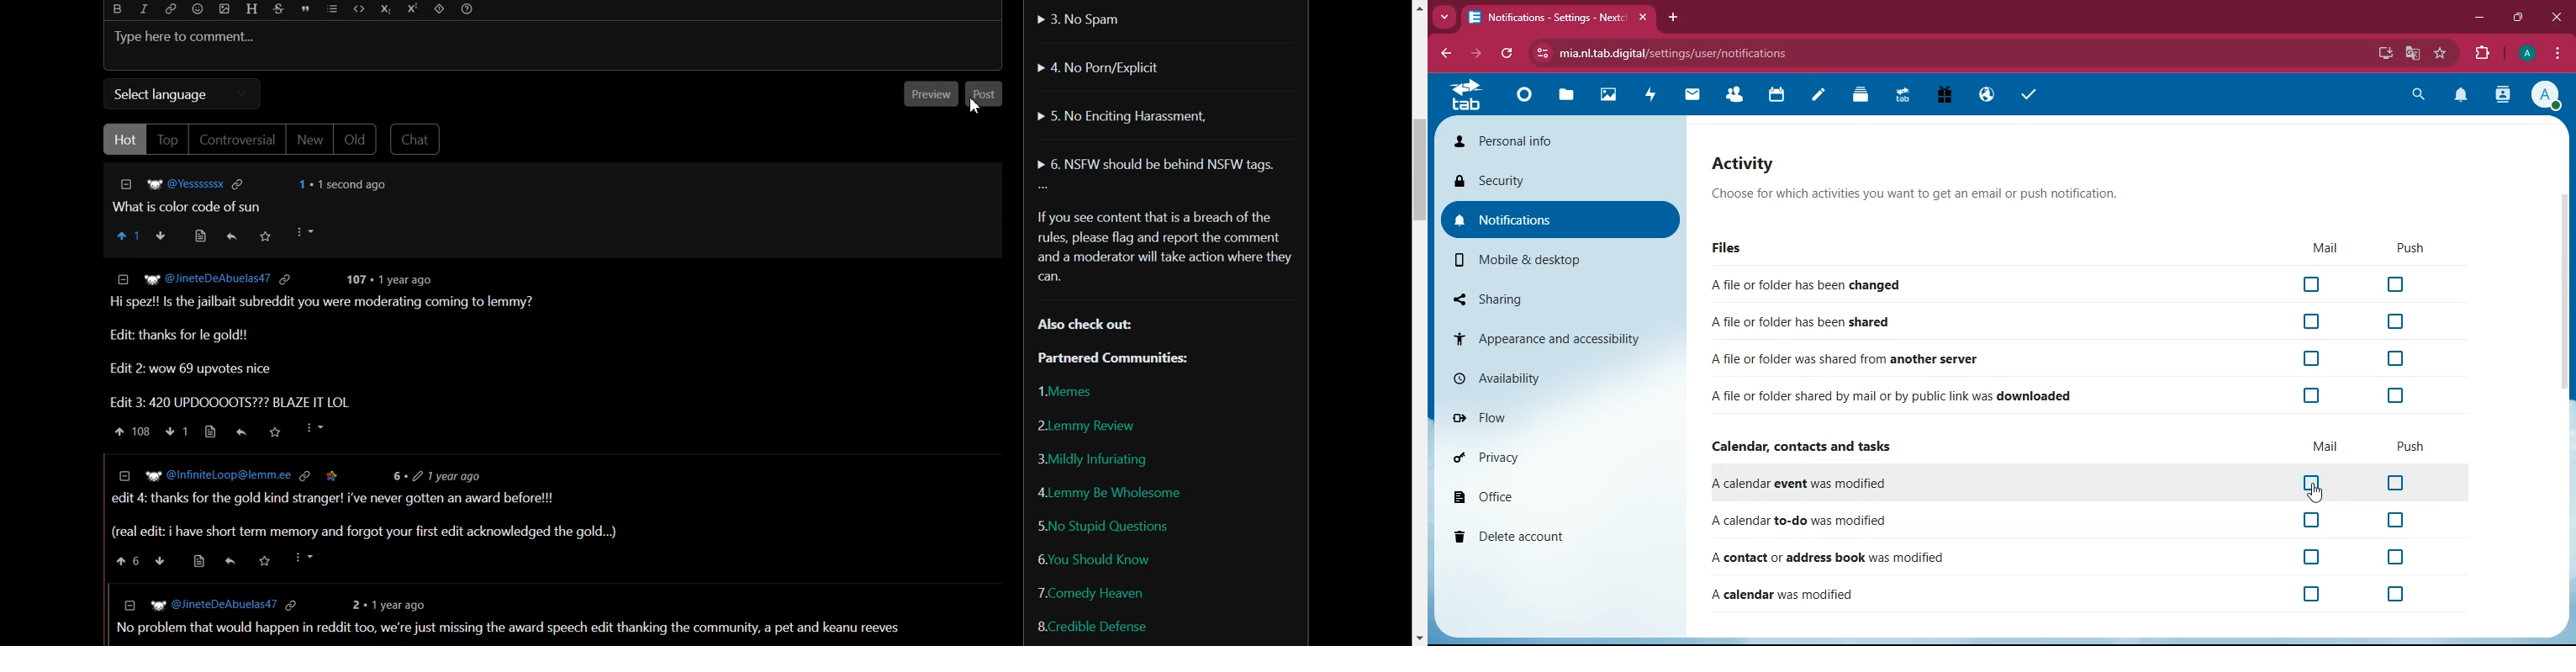 This screenshot has width=2576, height=672. Describe the element at coordinates (1642, 19) in the screenshot. I see `close` at that location.